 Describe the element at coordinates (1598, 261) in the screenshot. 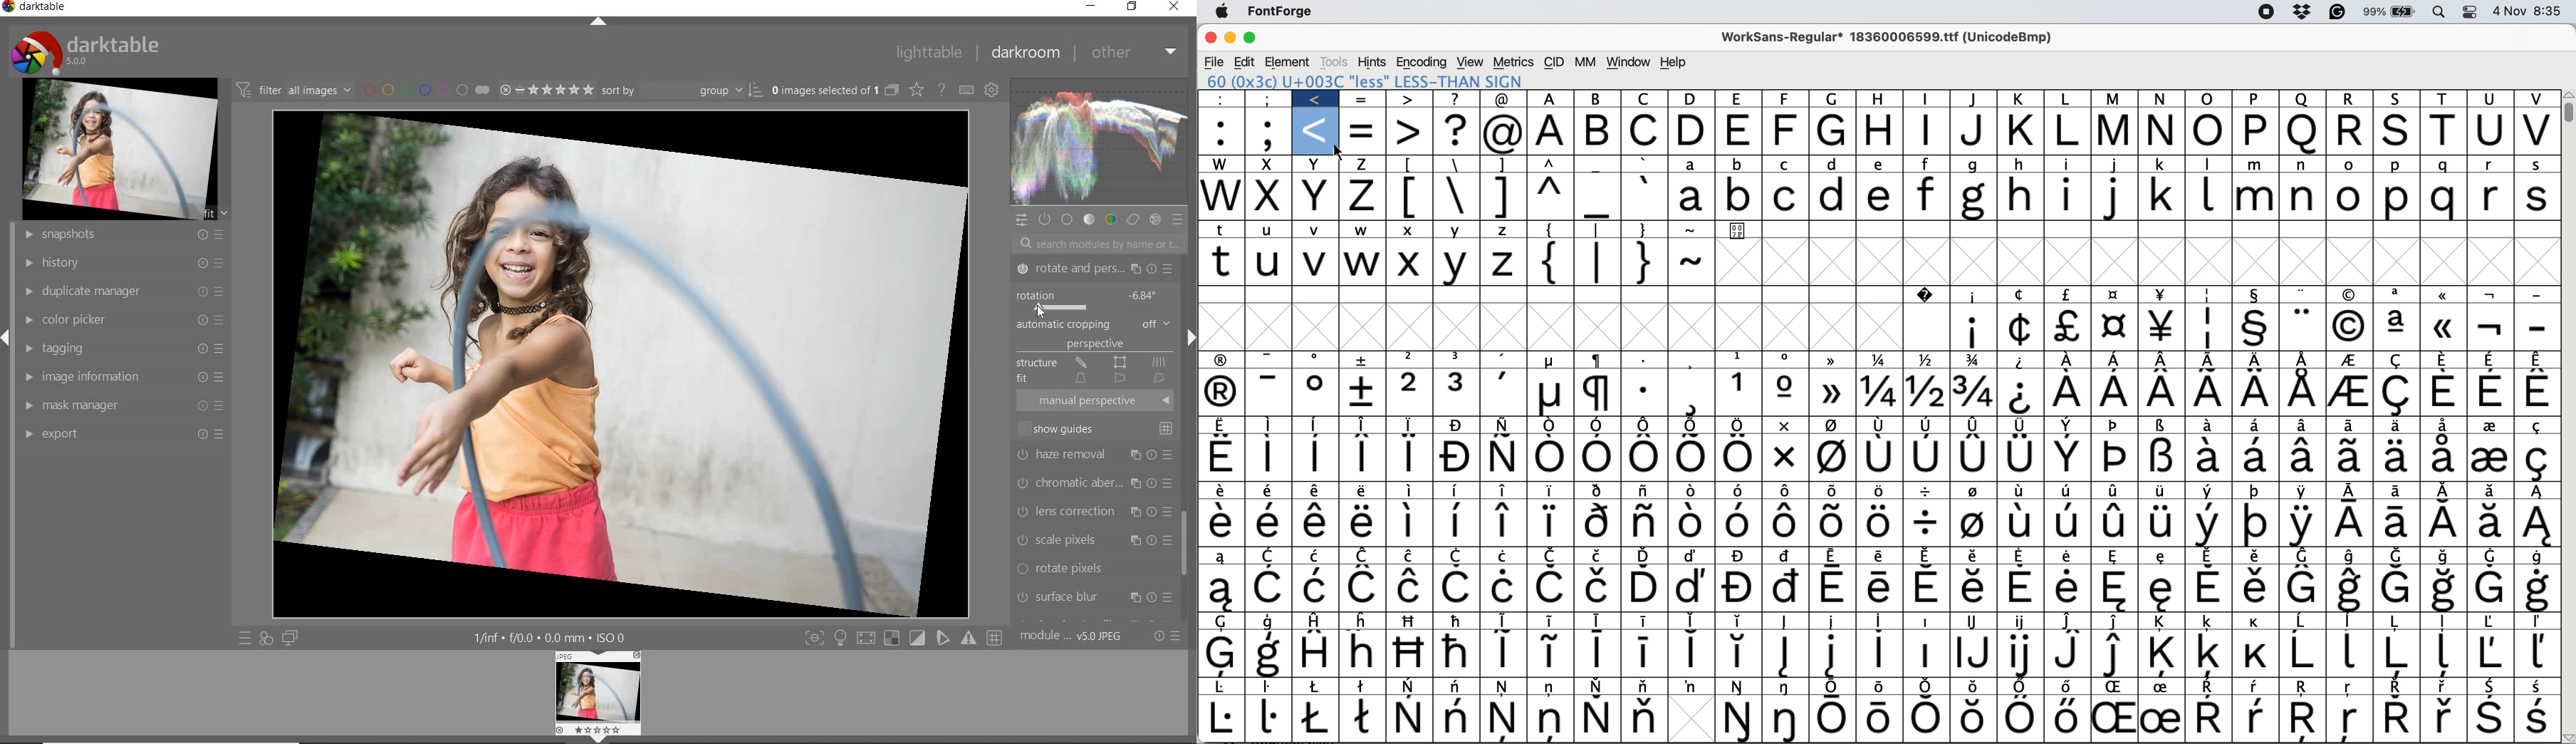

I see `|` at that location.